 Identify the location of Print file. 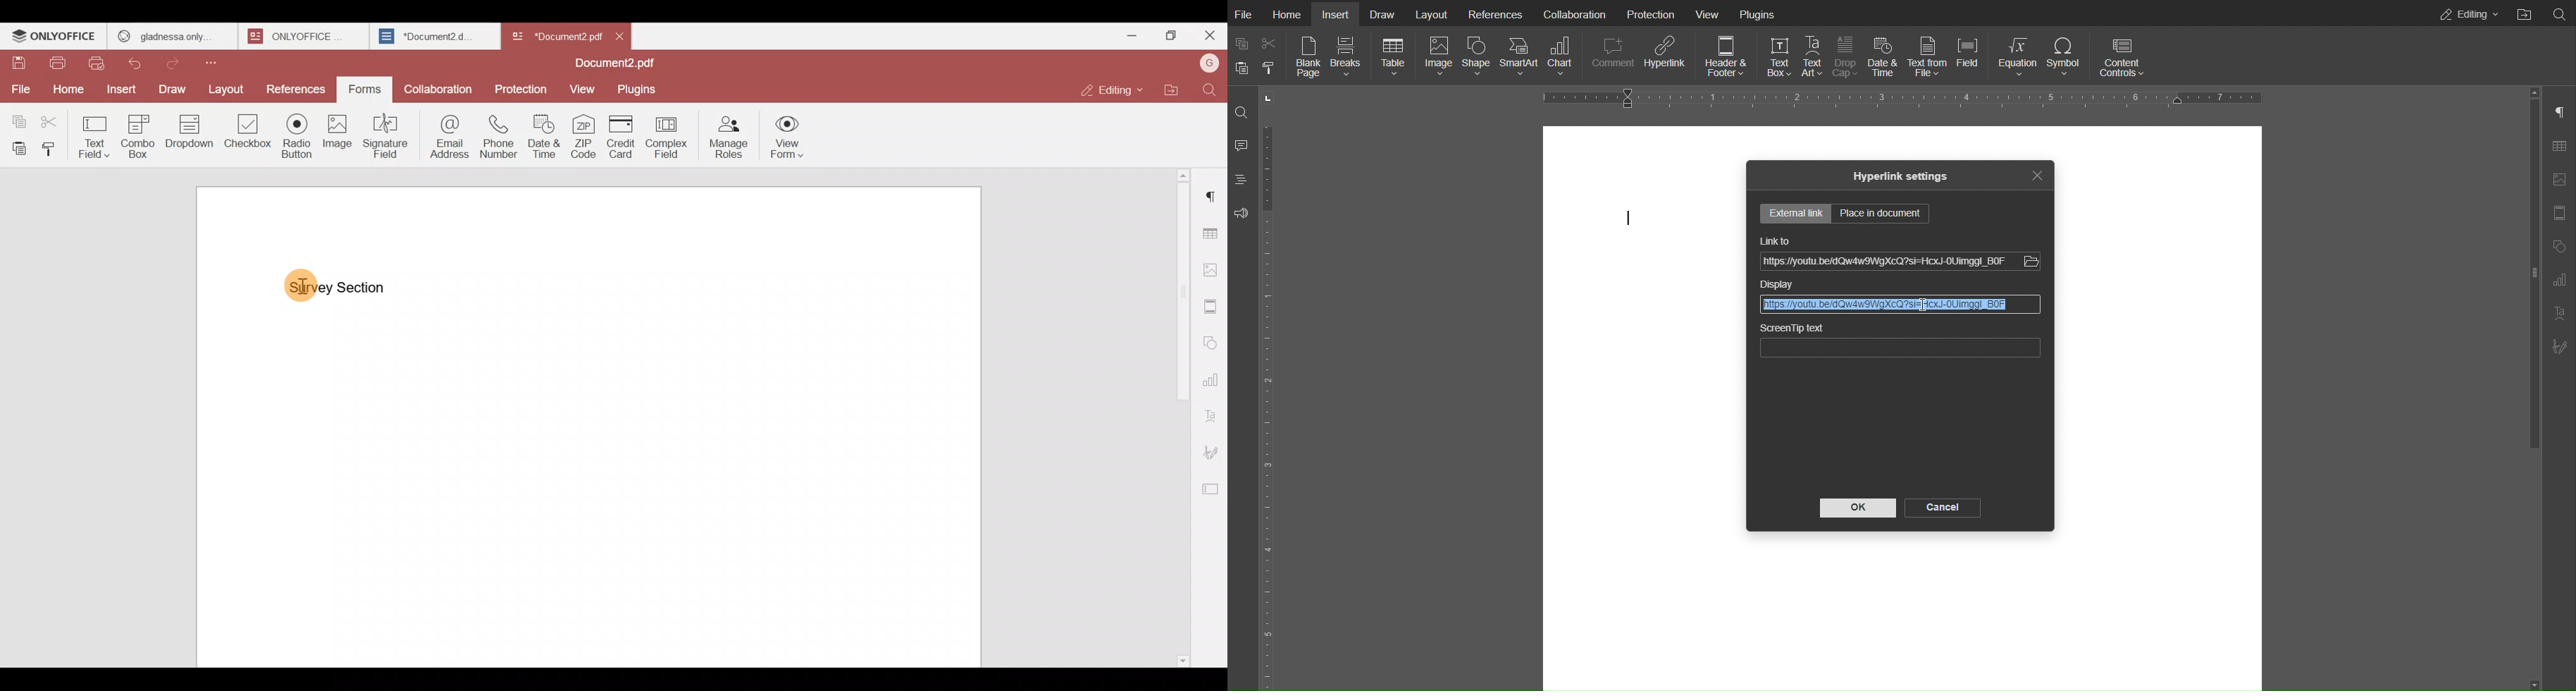
(53, 60).